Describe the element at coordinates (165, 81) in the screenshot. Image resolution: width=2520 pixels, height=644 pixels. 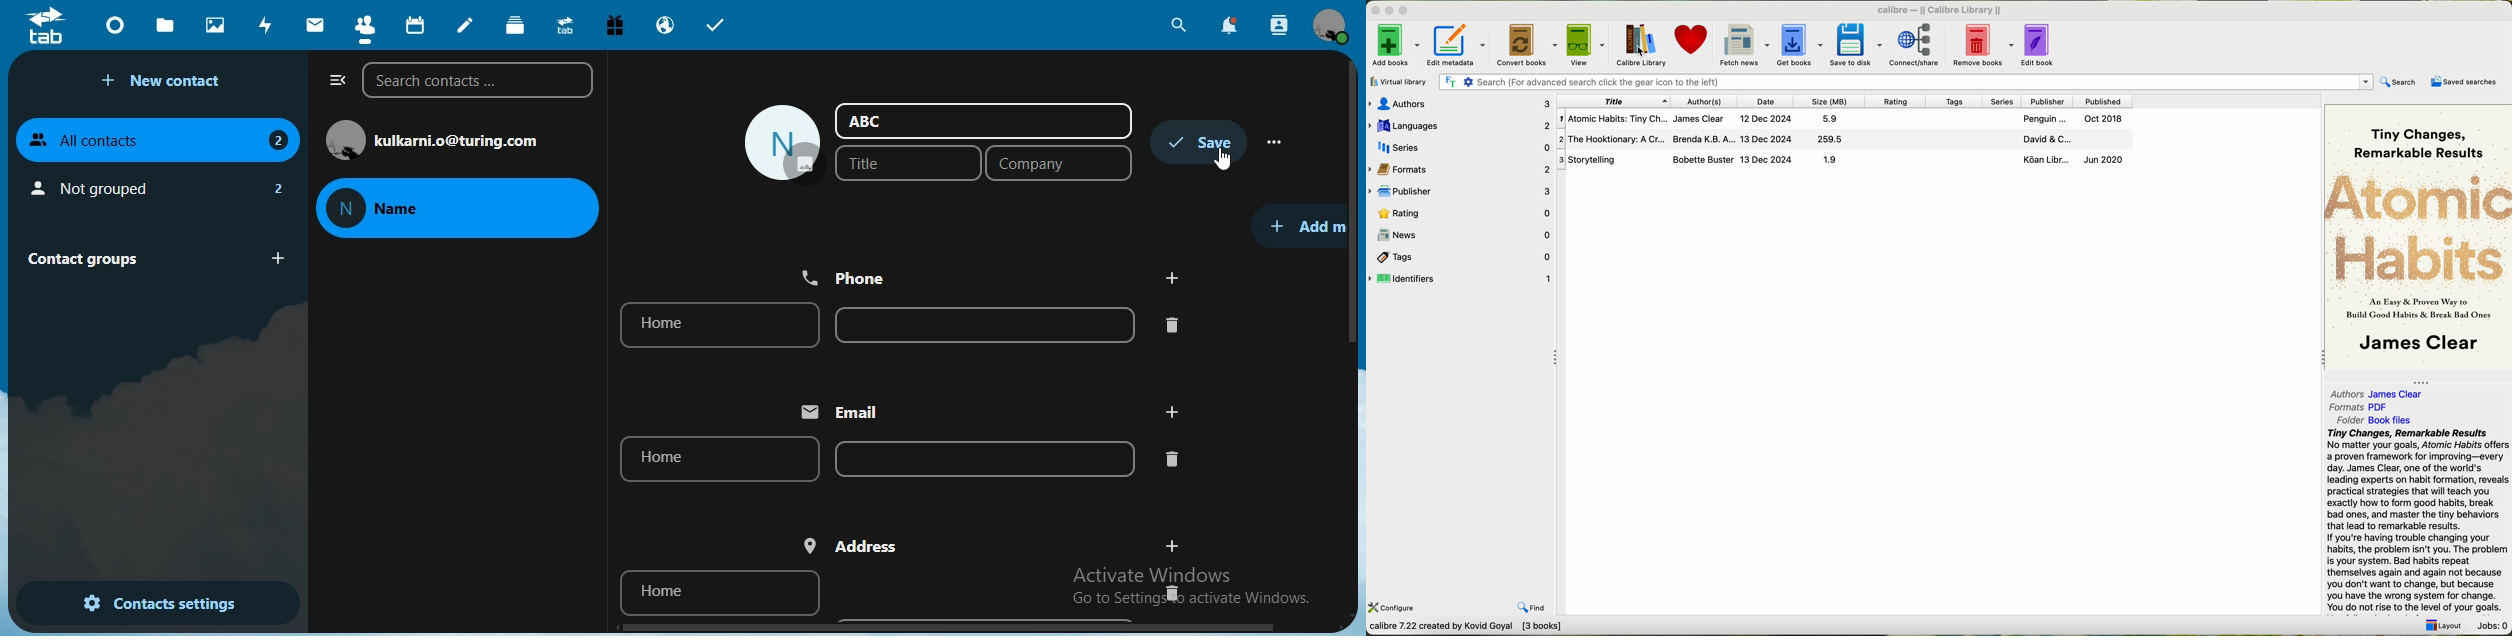
I see `new contact` at that location.